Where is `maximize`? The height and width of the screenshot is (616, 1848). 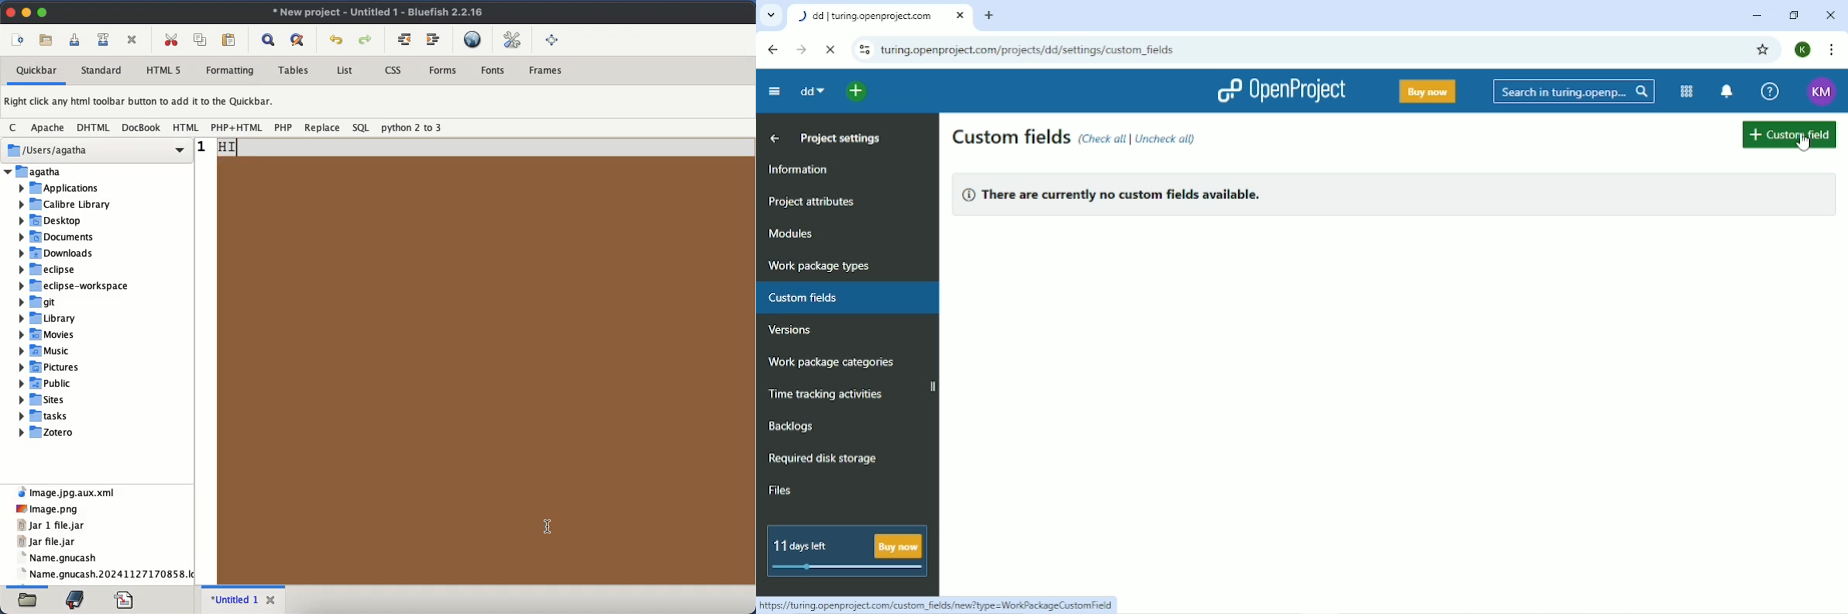
maximize is located at coordinates (43, 13).